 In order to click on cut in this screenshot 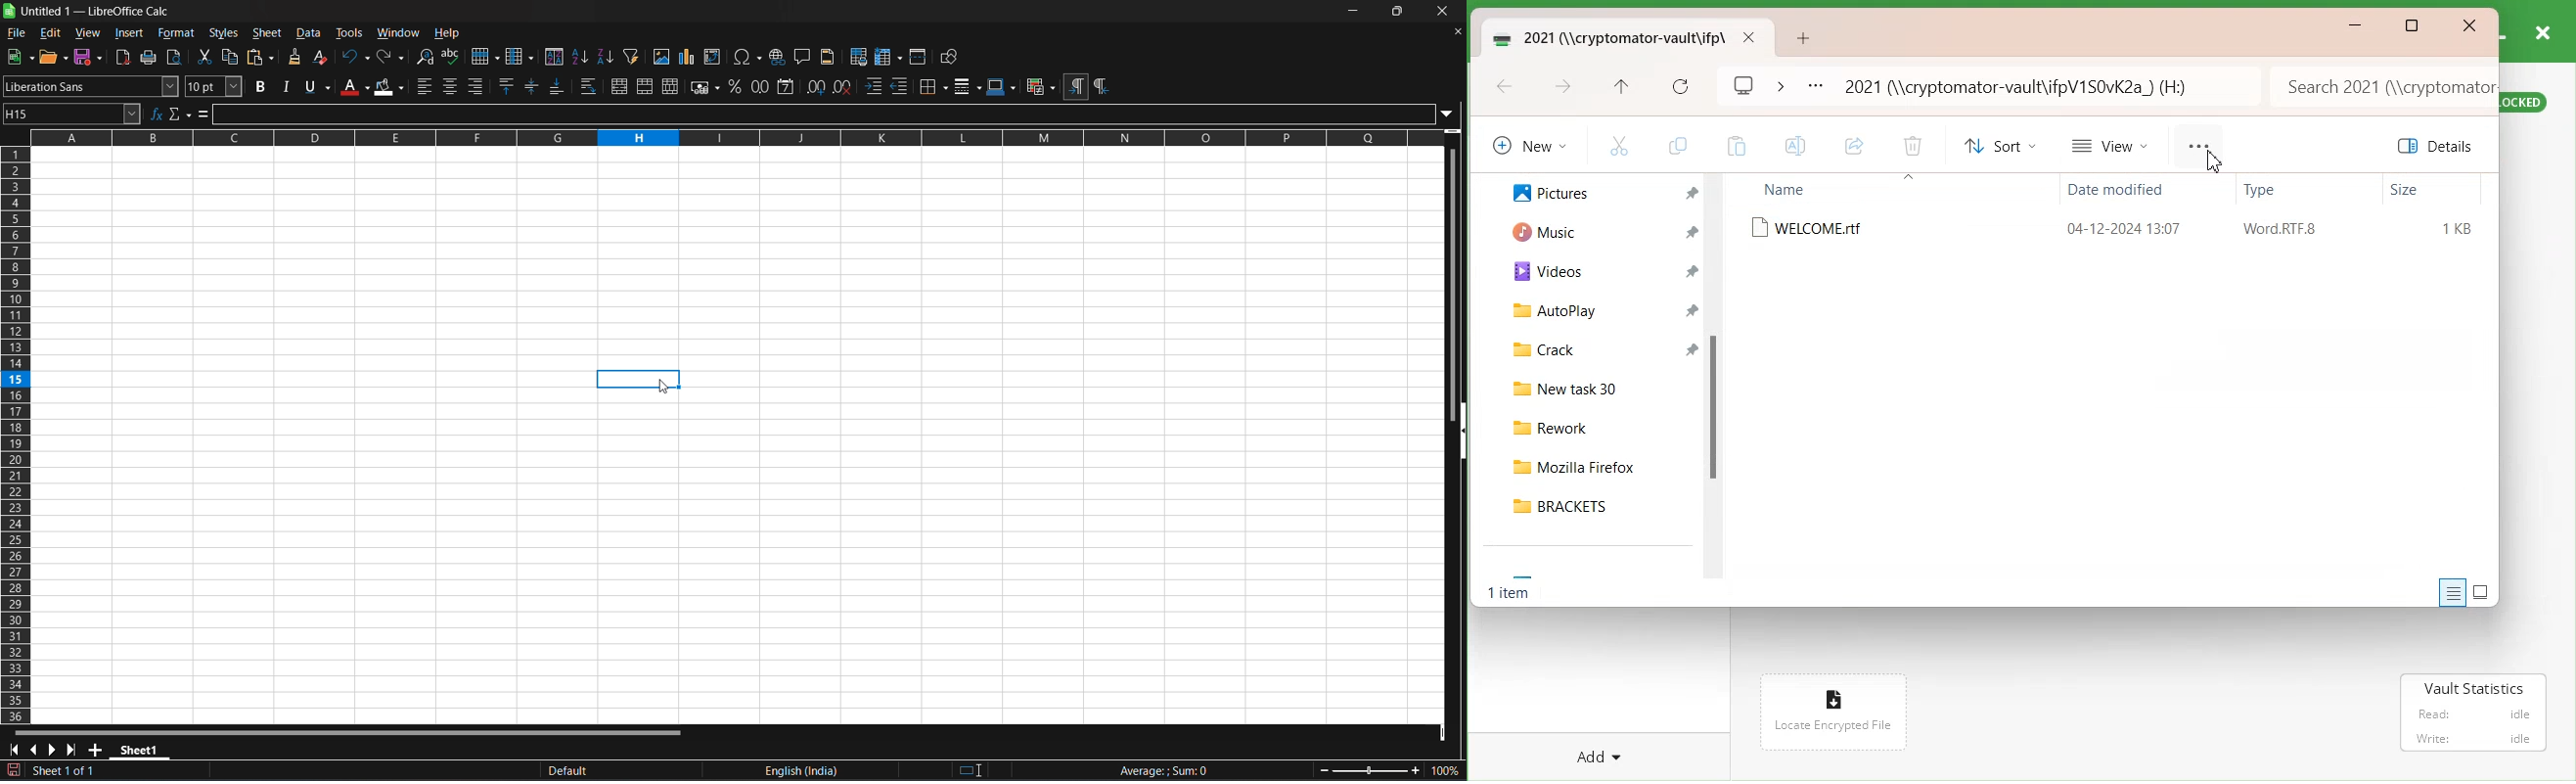, I will do `click(204, 57)`.